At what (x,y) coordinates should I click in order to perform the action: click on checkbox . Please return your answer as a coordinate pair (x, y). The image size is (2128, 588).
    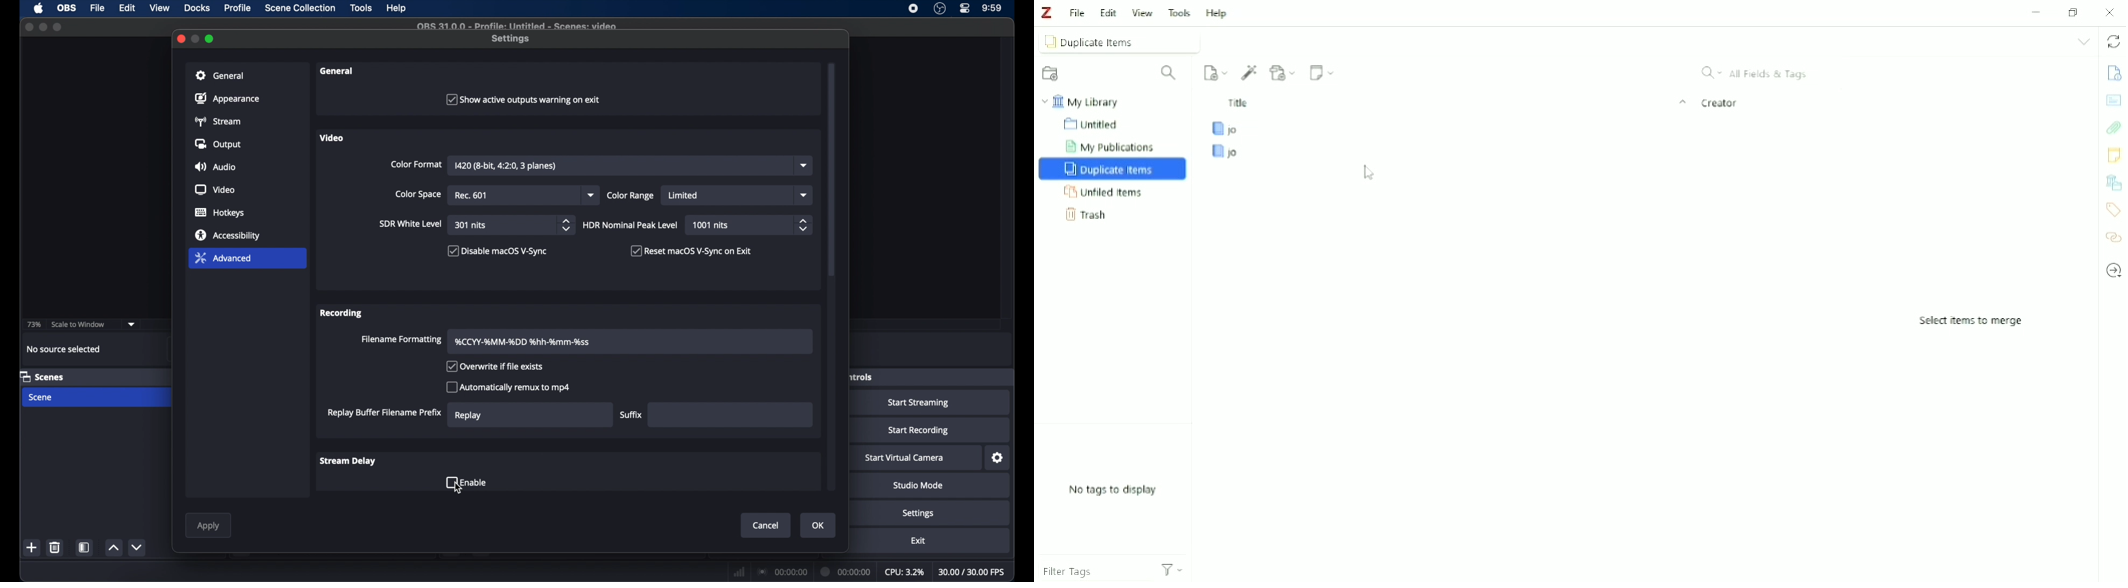
    Looking at the image, I should click on (494, 367).